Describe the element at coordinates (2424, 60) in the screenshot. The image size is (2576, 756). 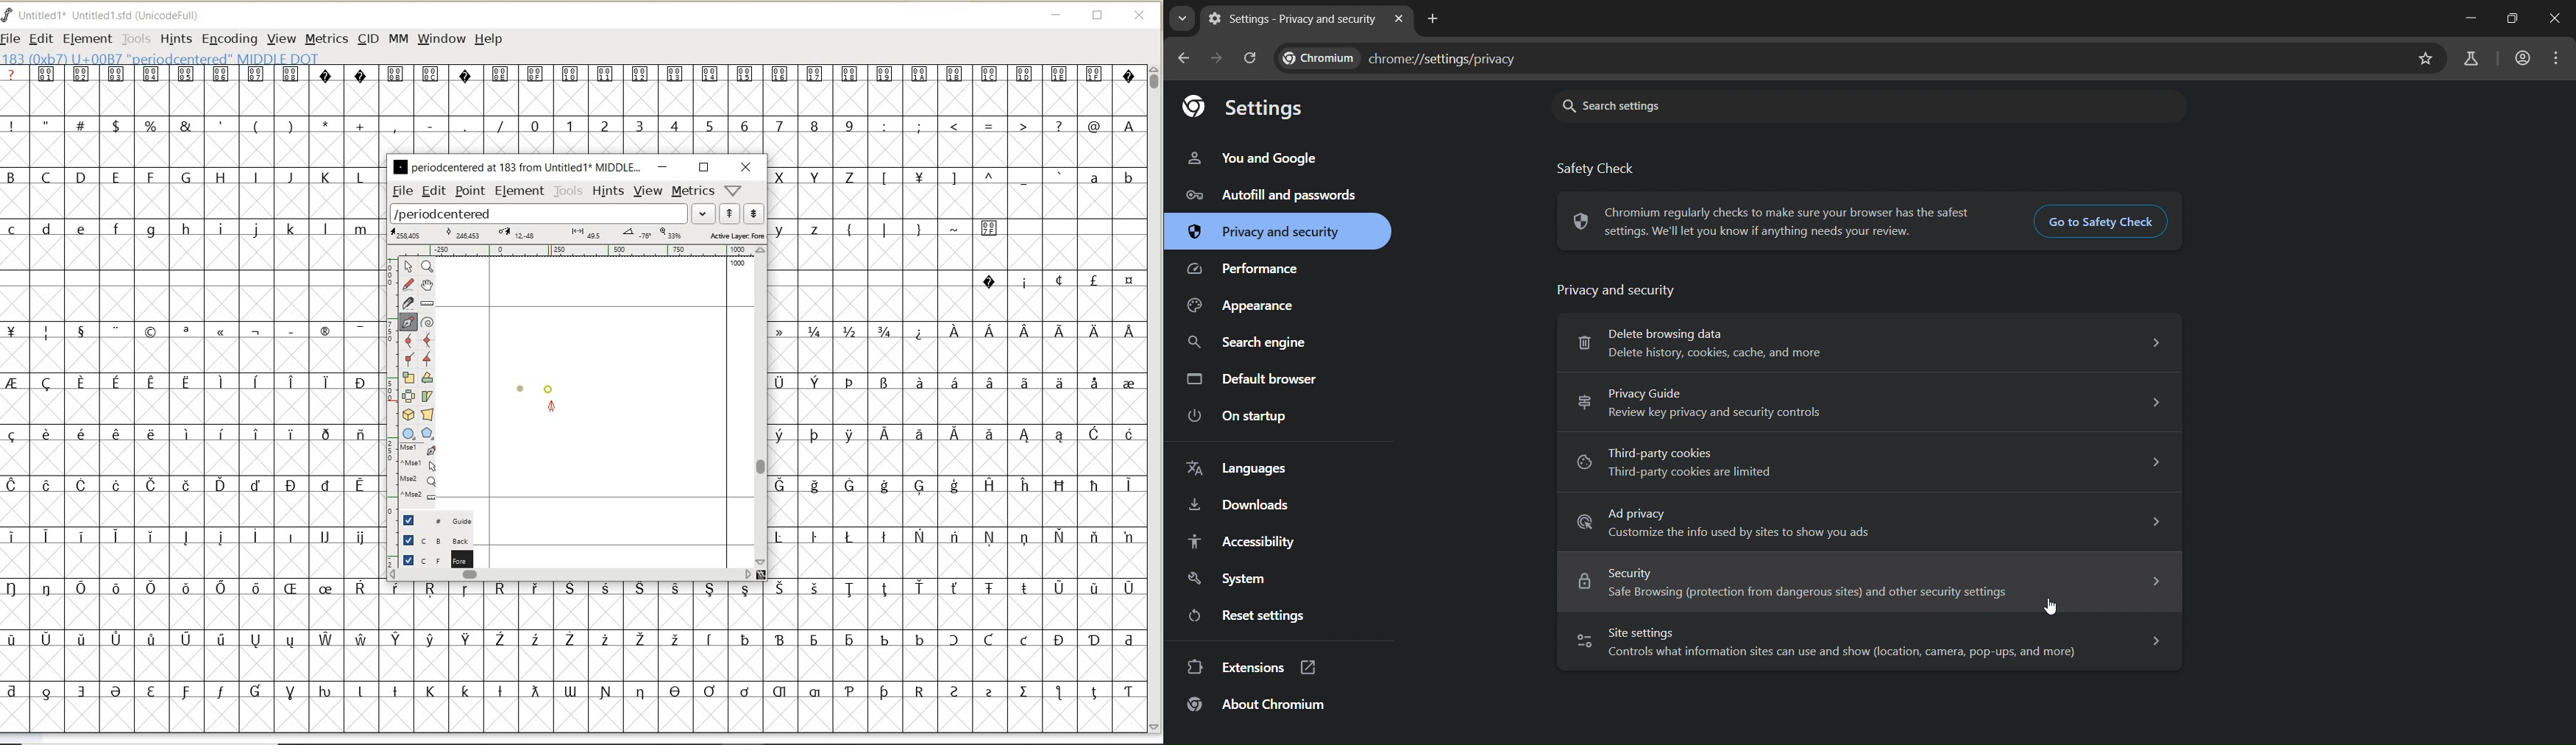
I see `bookmark pages` at that location.